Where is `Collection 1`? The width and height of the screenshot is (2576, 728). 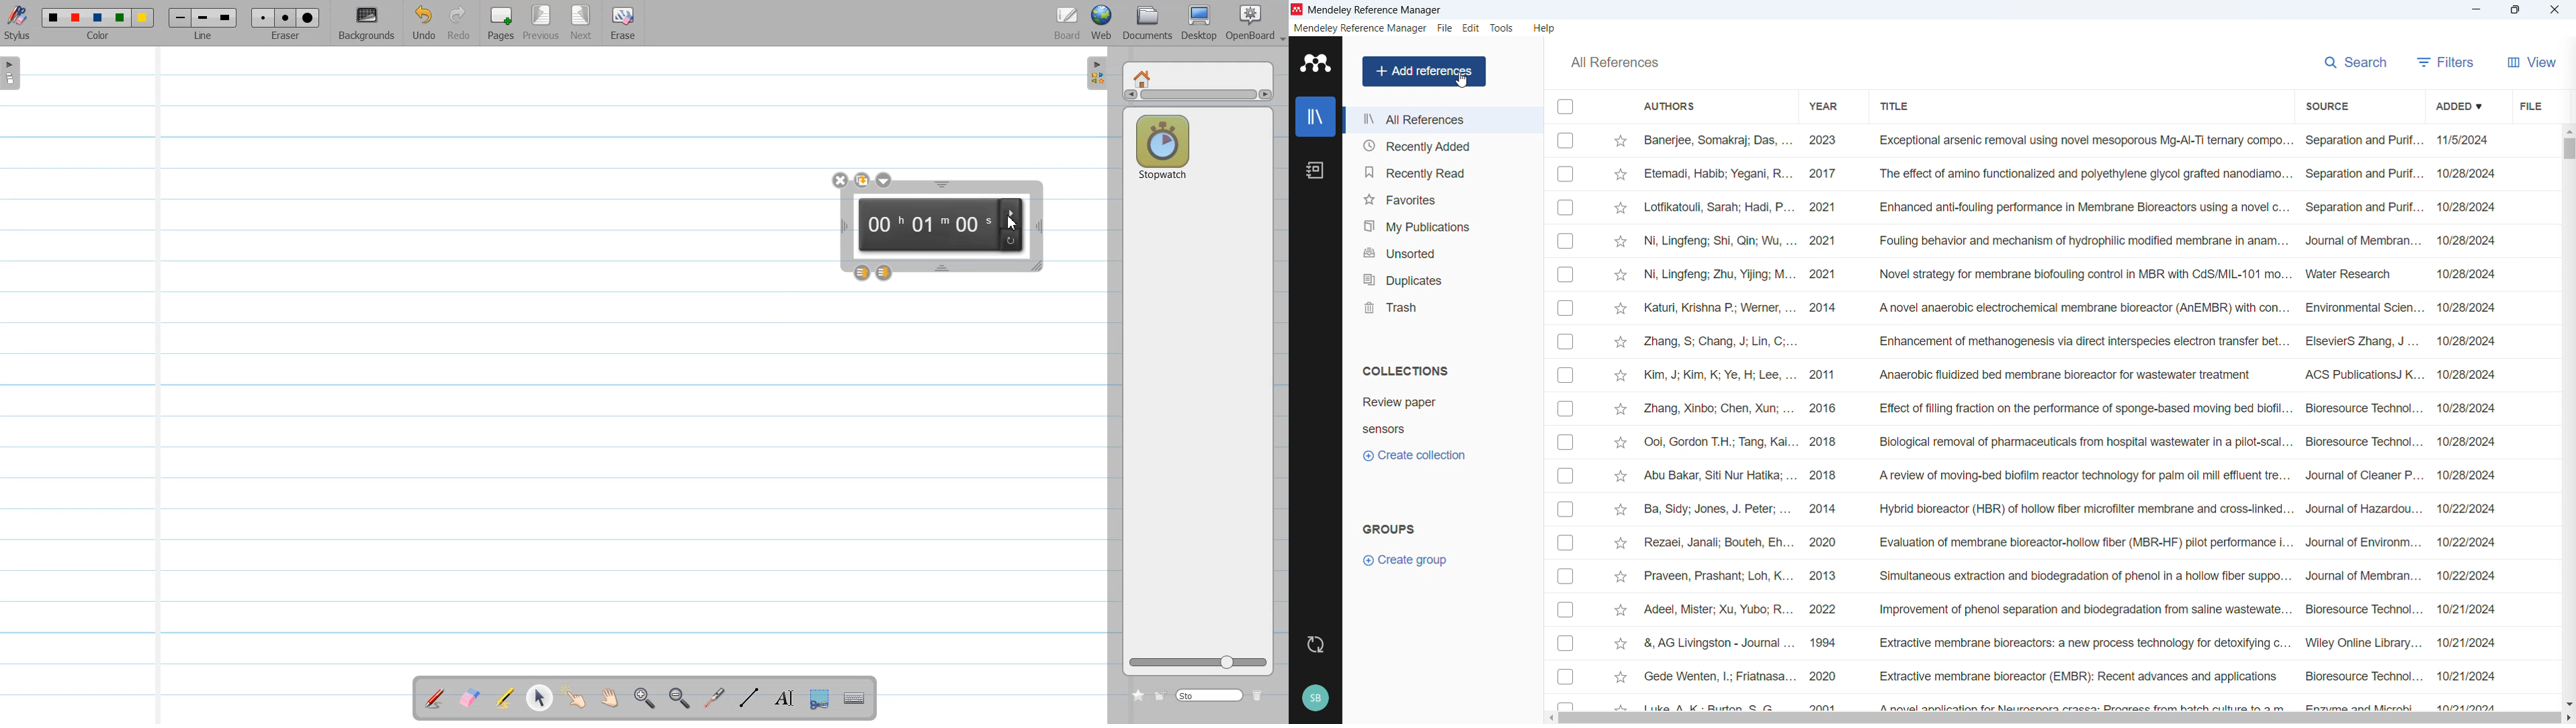
Collection 1 is located at coordinates (1444, 402).